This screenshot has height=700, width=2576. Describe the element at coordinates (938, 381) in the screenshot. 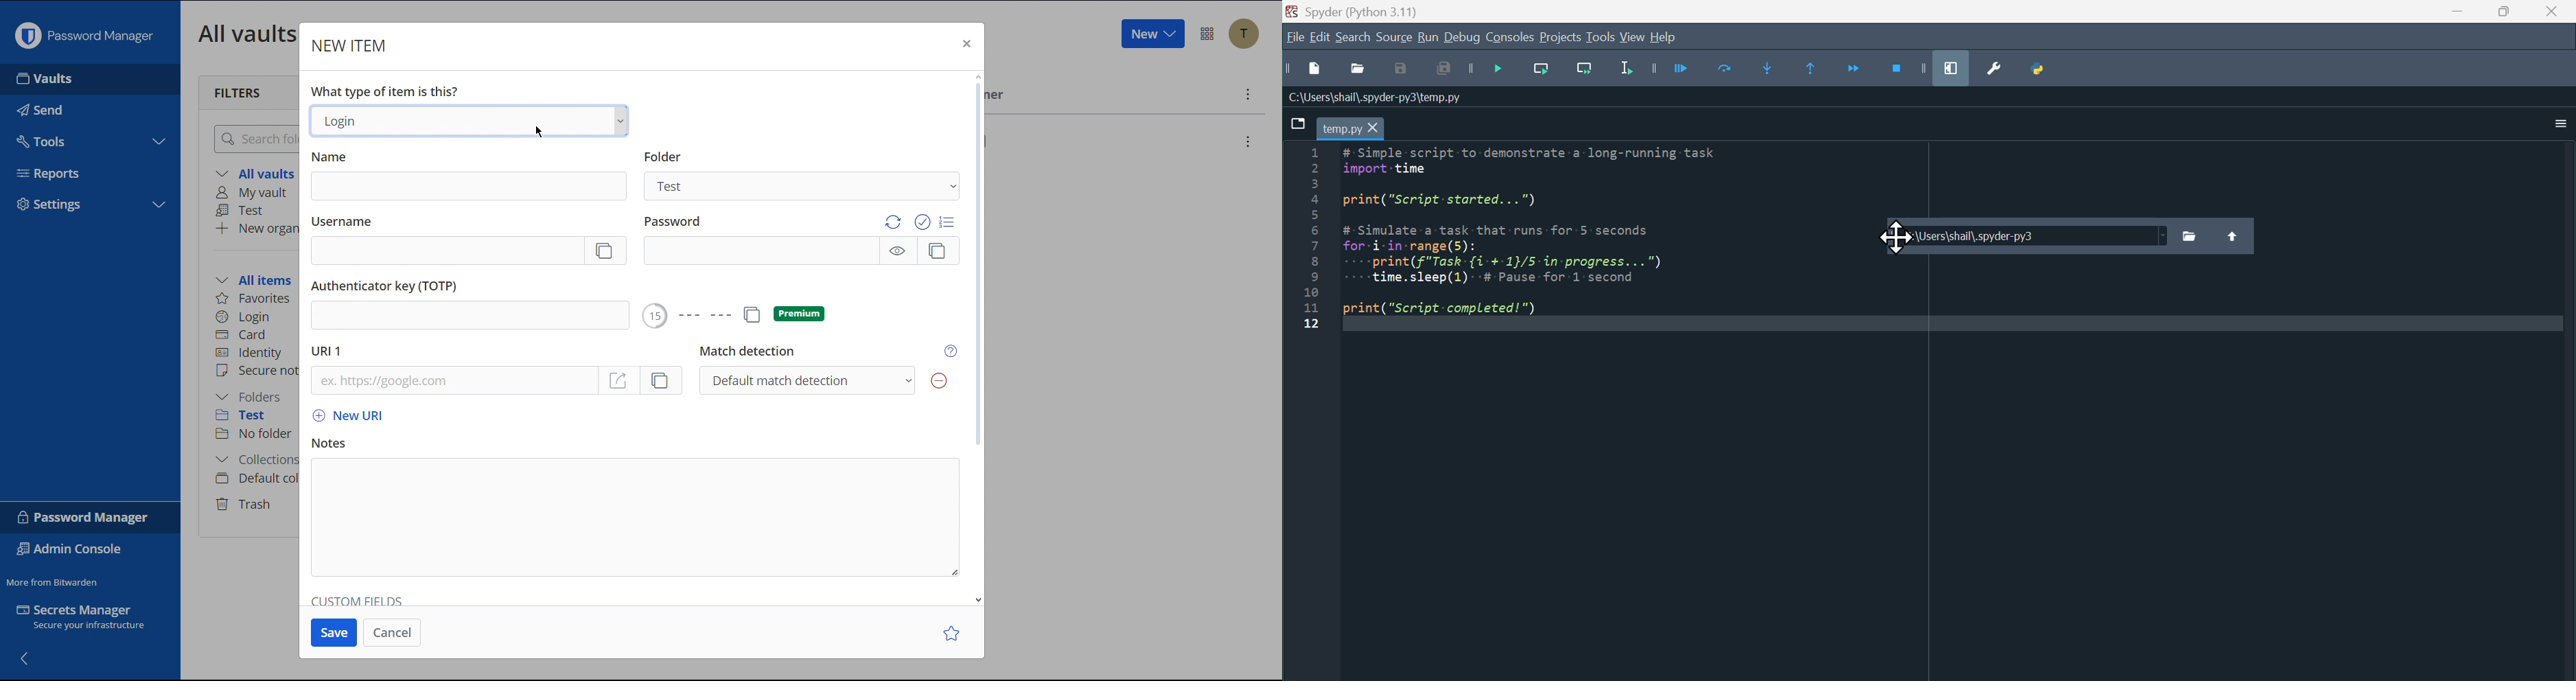

I see `Remove` at that location.